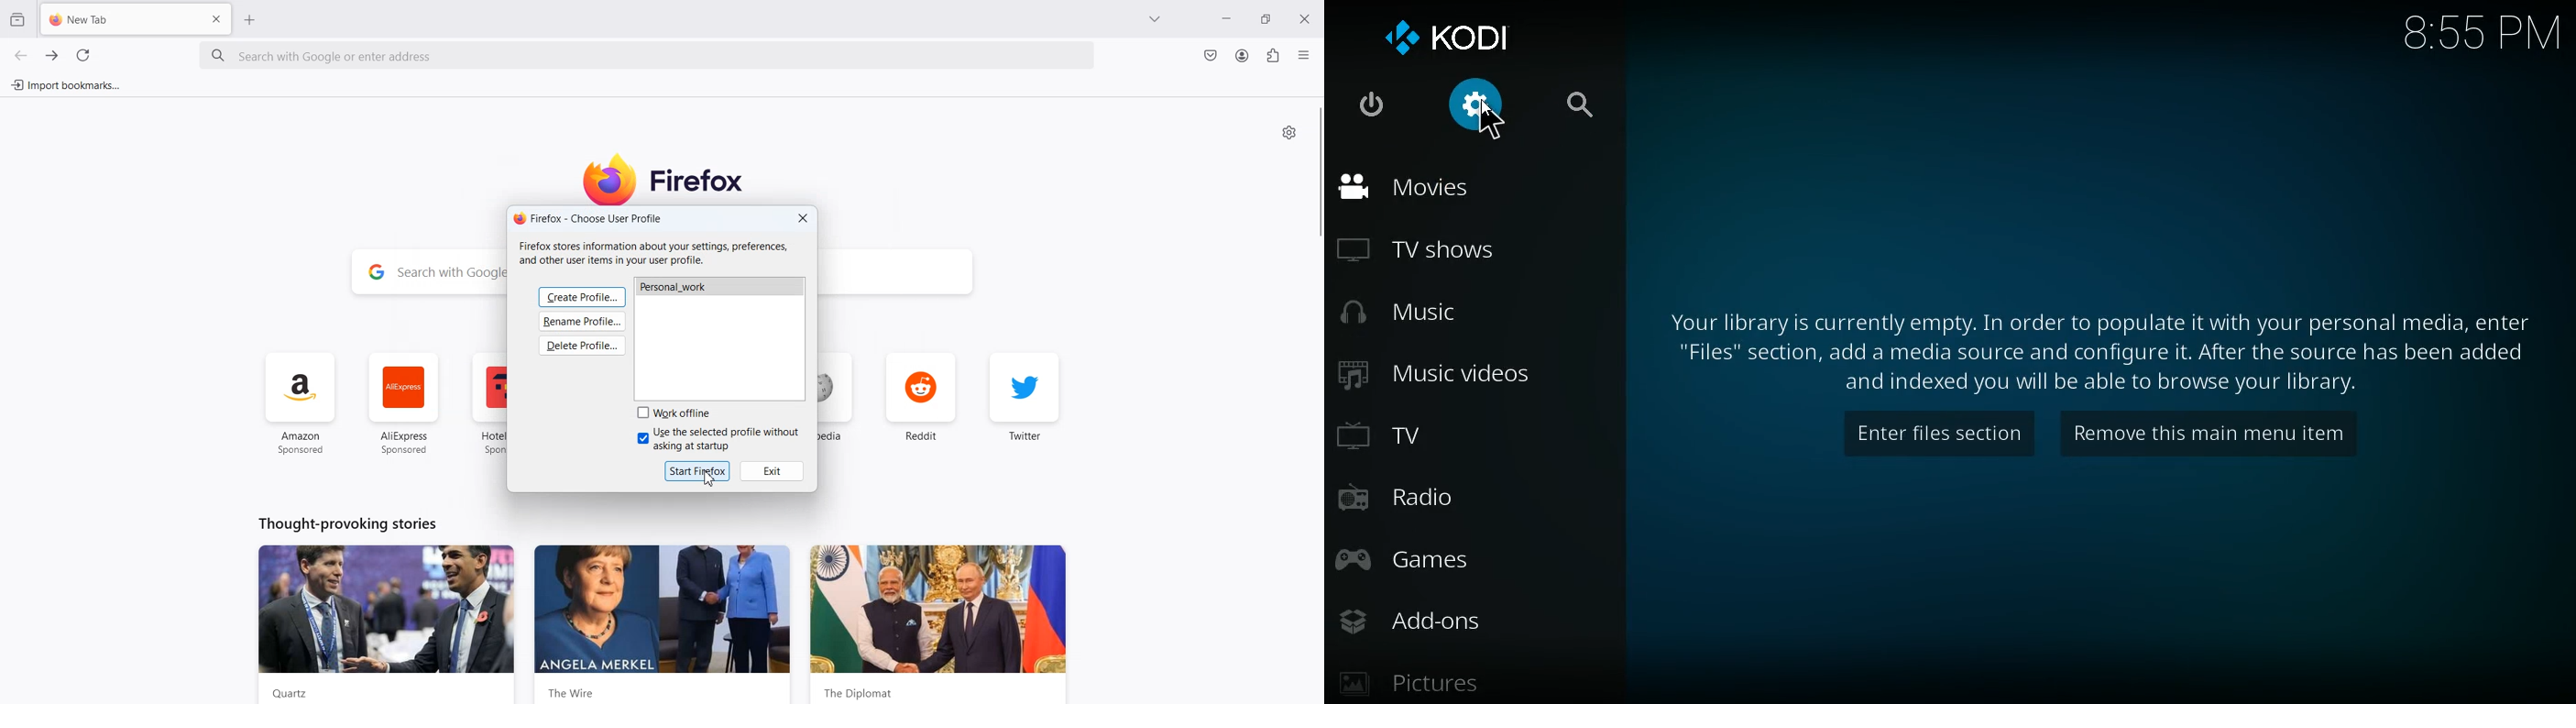 This screenshot has width=2576, height=728. Describe the element at coordinates (720, 440) in the screenshot. I see `Use the selected profile without asking a startup` at that location.